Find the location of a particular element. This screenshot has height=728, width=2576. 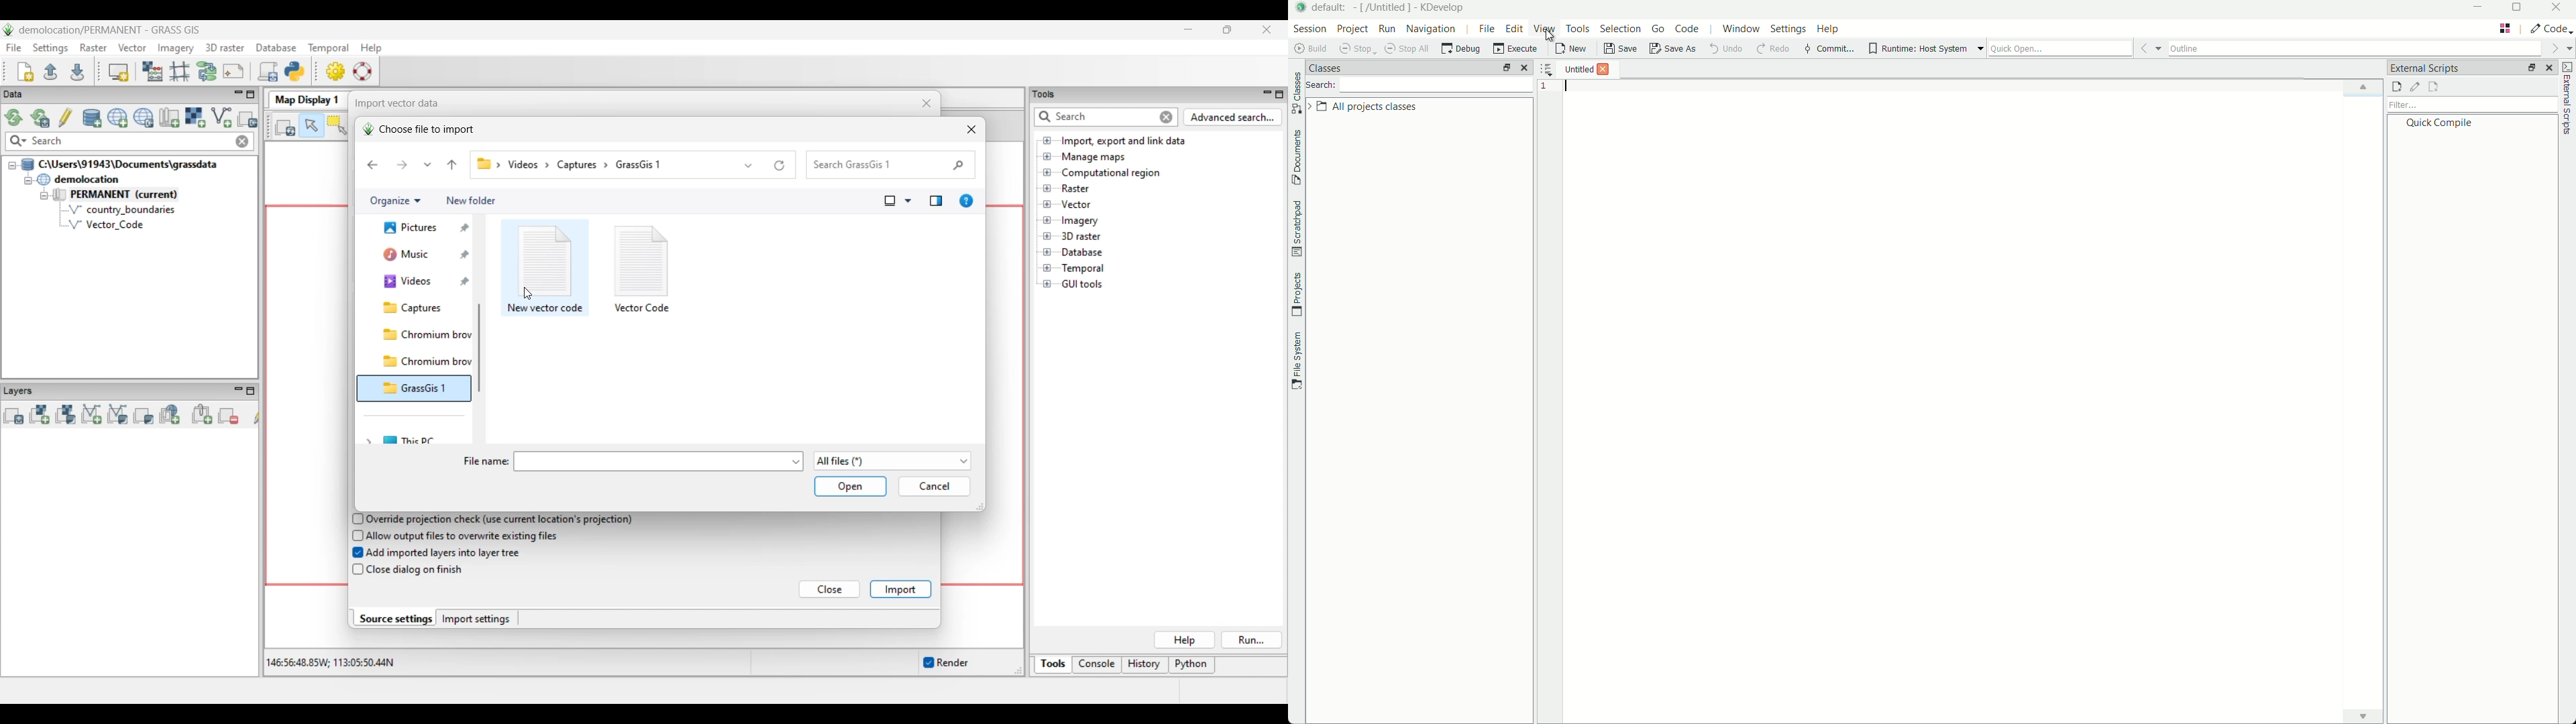

file menu is located at coordinates (1487, 27).